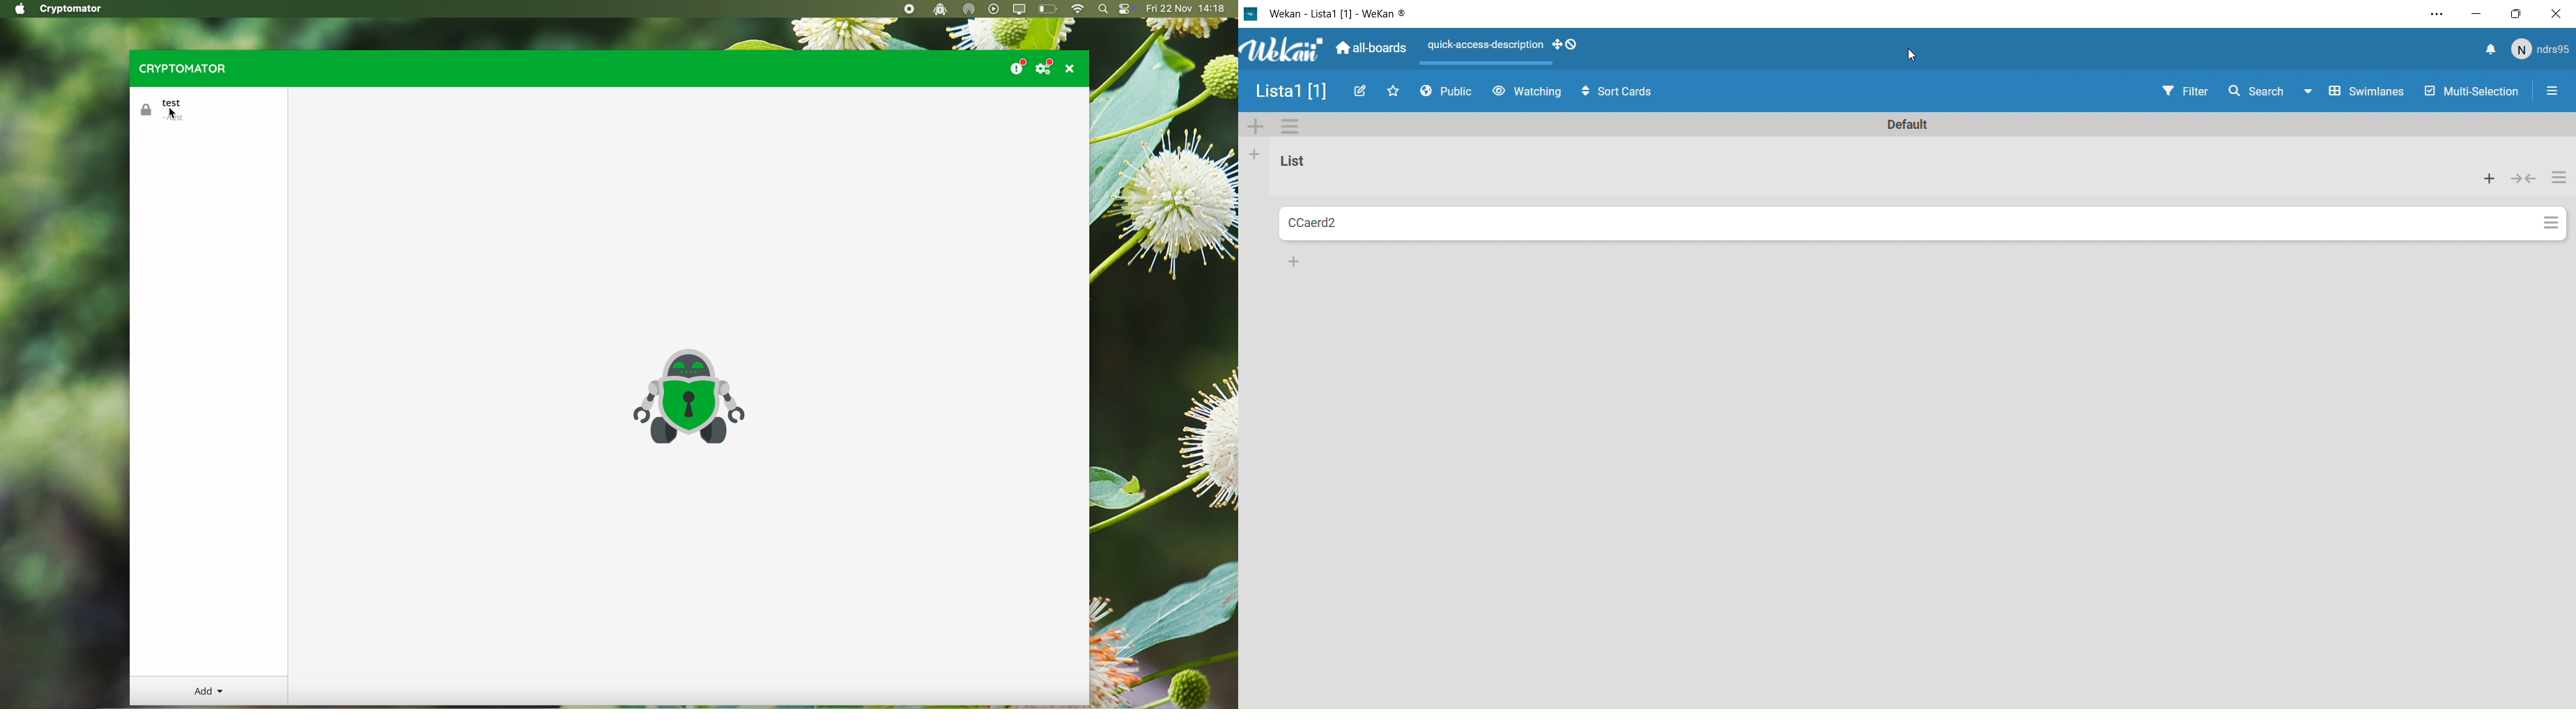 The height and width of the screenshot is (728, 2576). Describe the element at coordinates (2481, 14) in the screenshot. I see `Minimize` at that location.